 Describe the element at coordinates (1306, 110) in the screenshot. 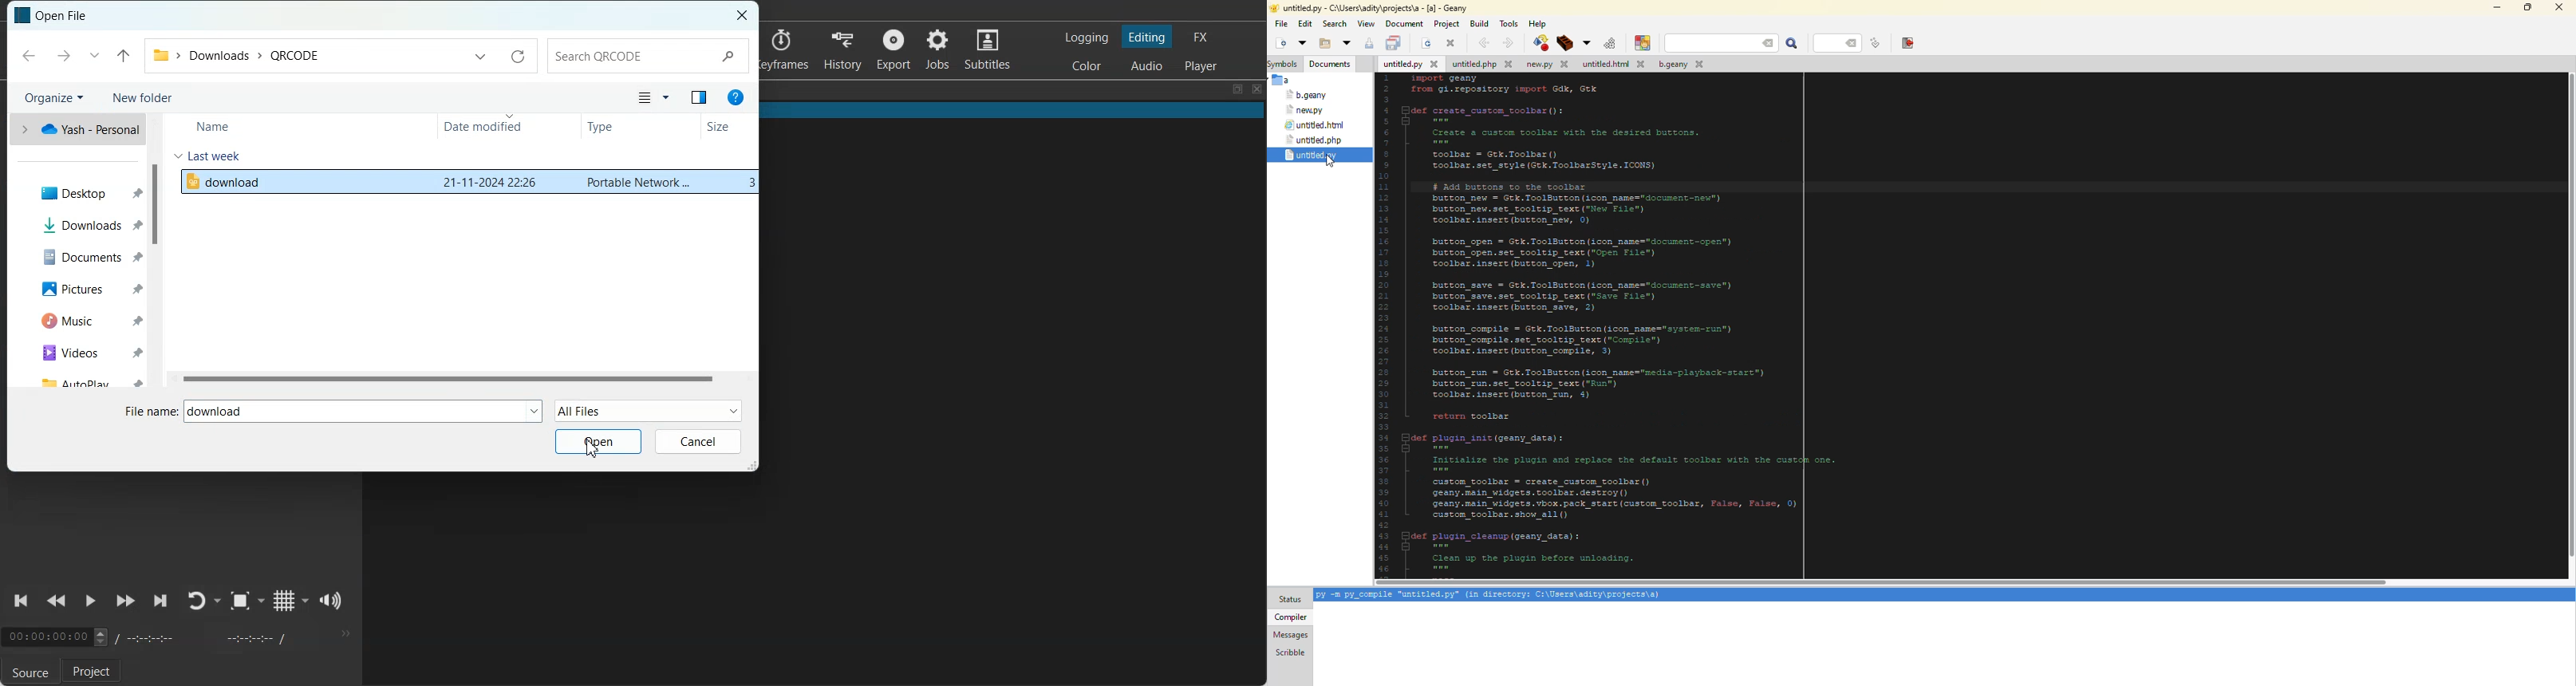

I see `new.py` at that location.